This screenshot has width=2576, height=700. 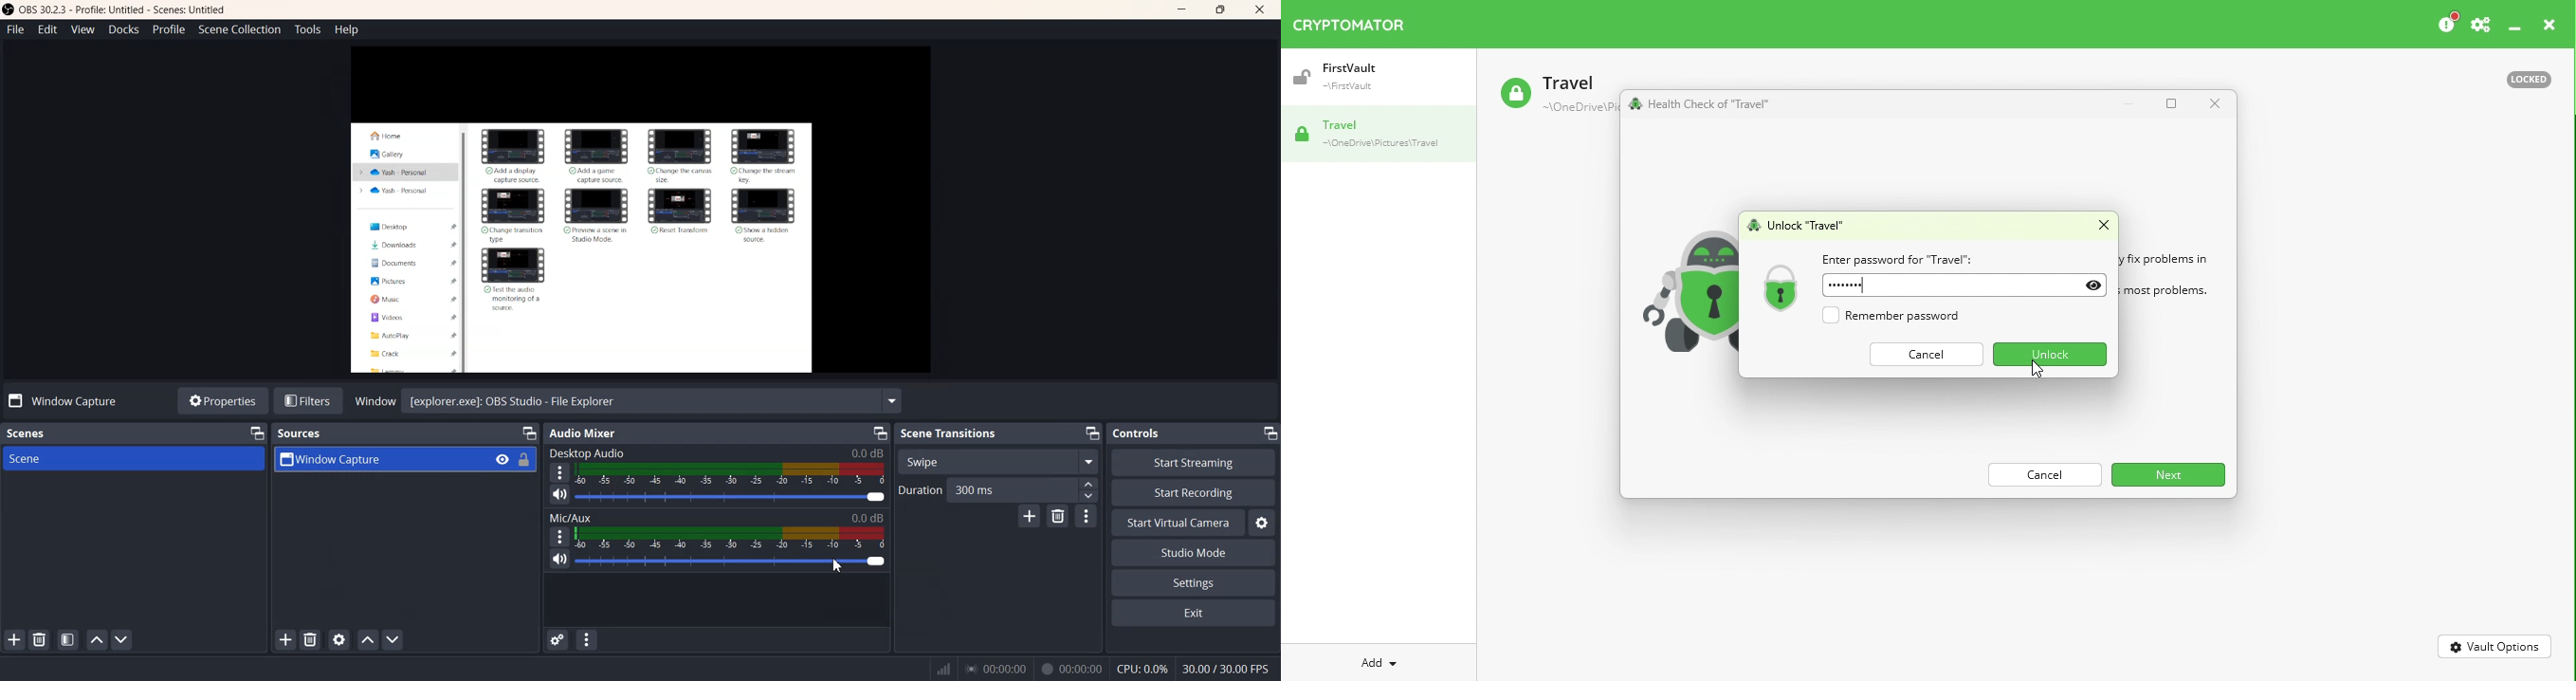 What do you see at coordinates (583, 432) in the screenshot?
I see `Audio Mixer` at bounding box center [583, 432].